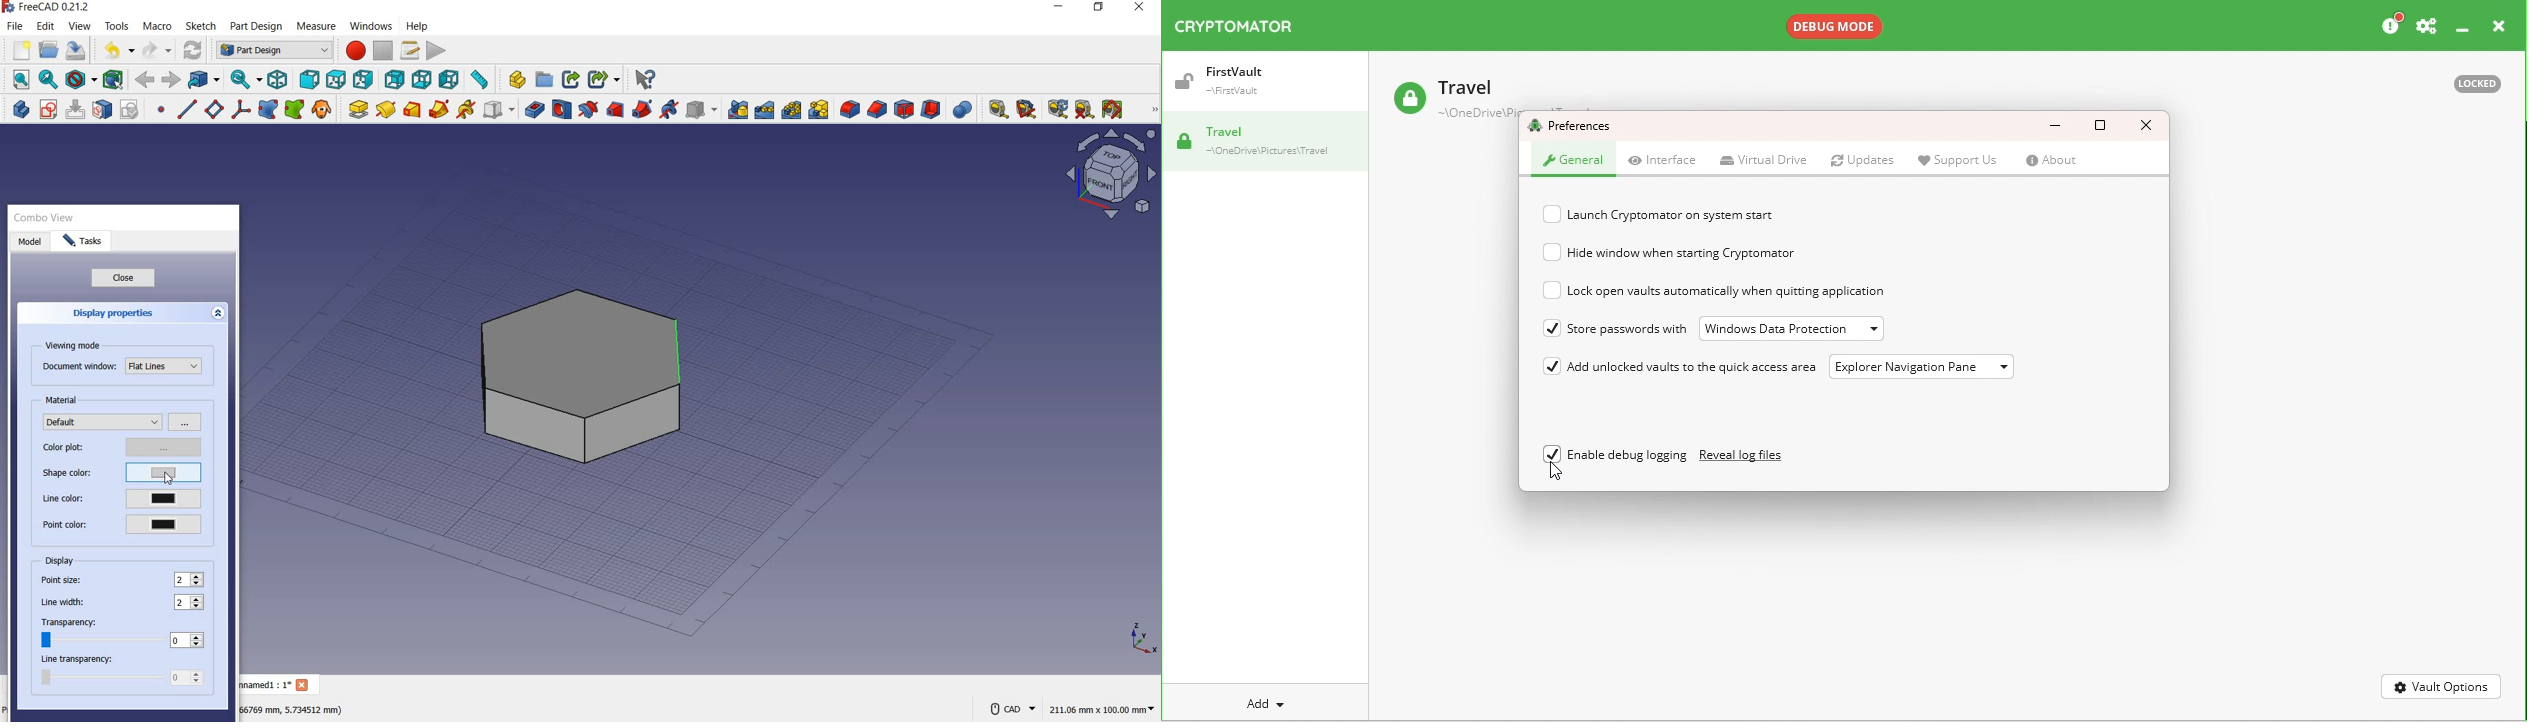  What do you see at coordinates (932, 111) in the screenshot?
I see `thickness` at bounding box center [932, 111].